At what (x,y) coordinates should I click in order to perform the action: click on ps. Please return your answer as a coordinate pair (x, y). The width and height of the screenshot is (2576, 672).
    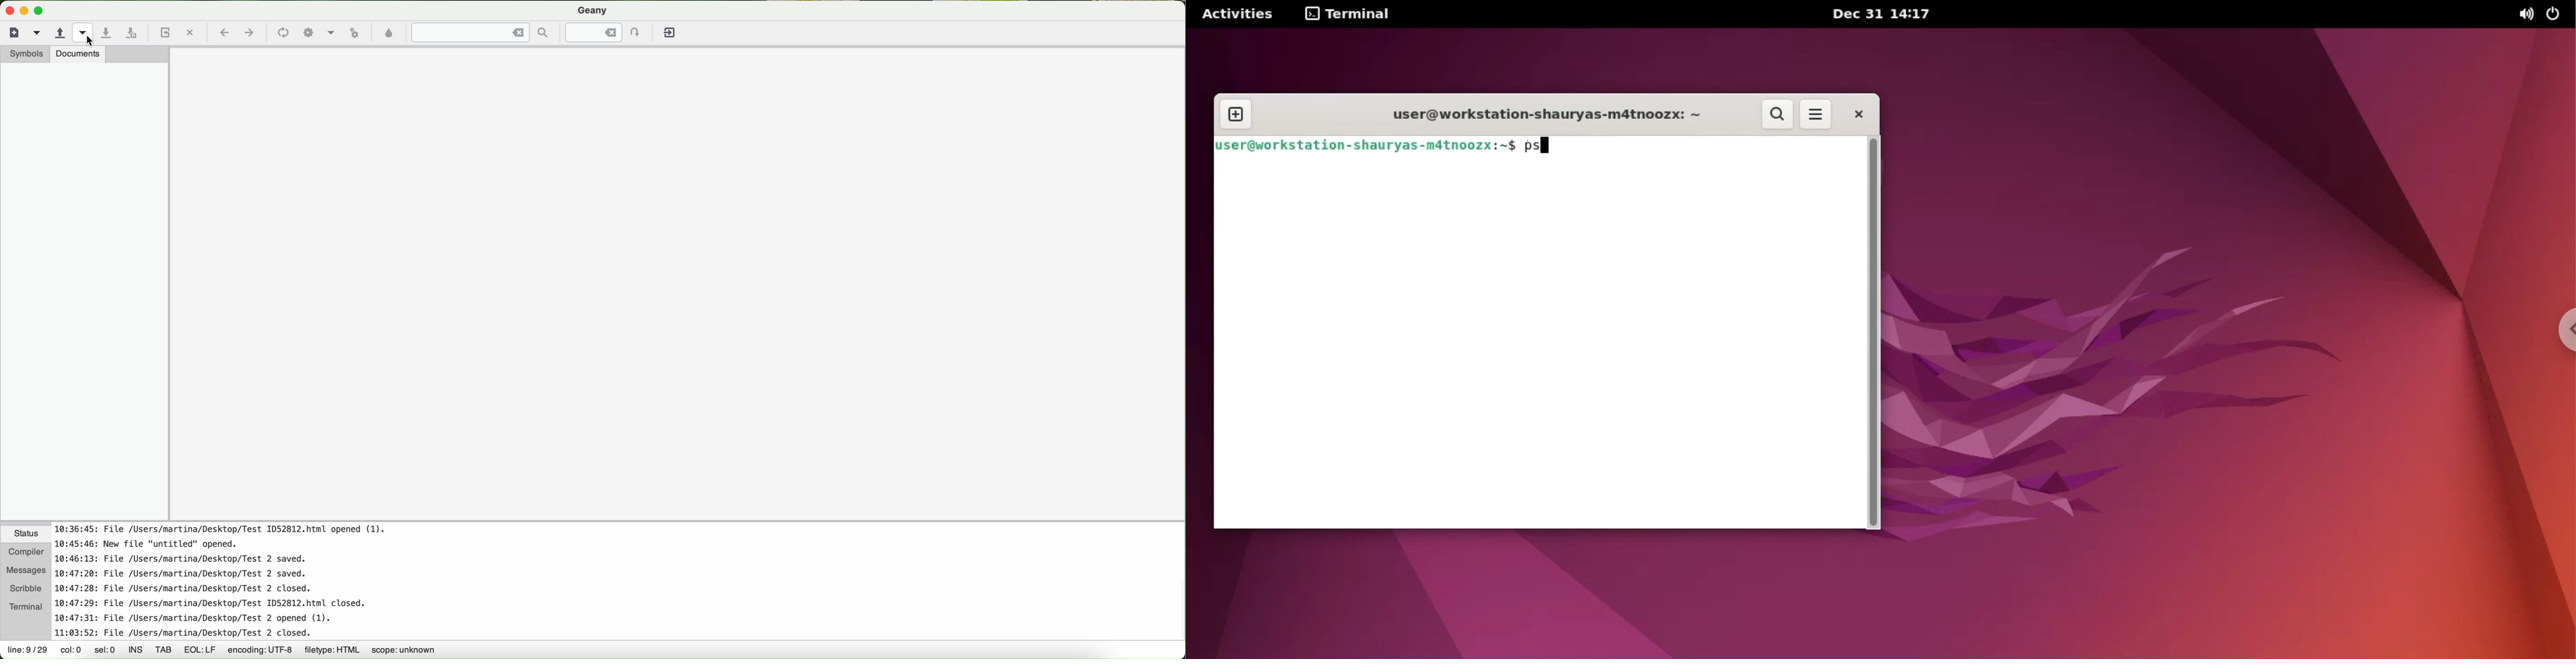
    Looking at the image, I should click on (1541, 146).